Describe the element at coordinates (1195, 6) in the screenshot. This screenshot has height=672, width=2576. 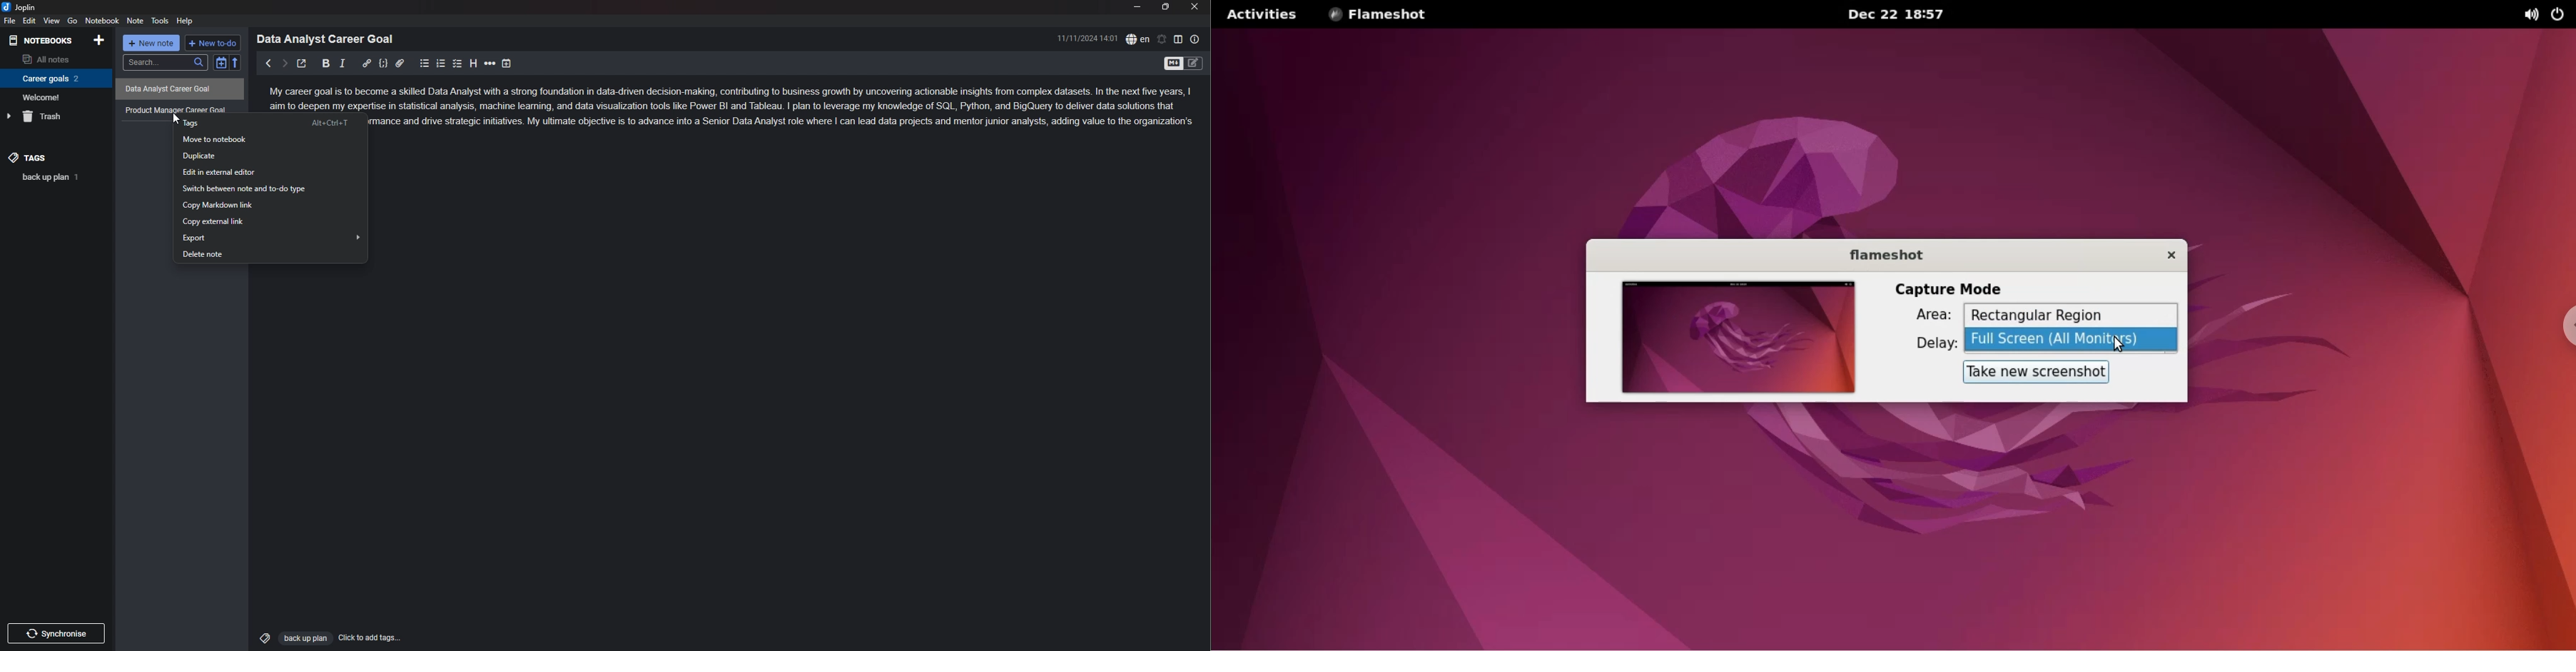
I see `close` at that location.